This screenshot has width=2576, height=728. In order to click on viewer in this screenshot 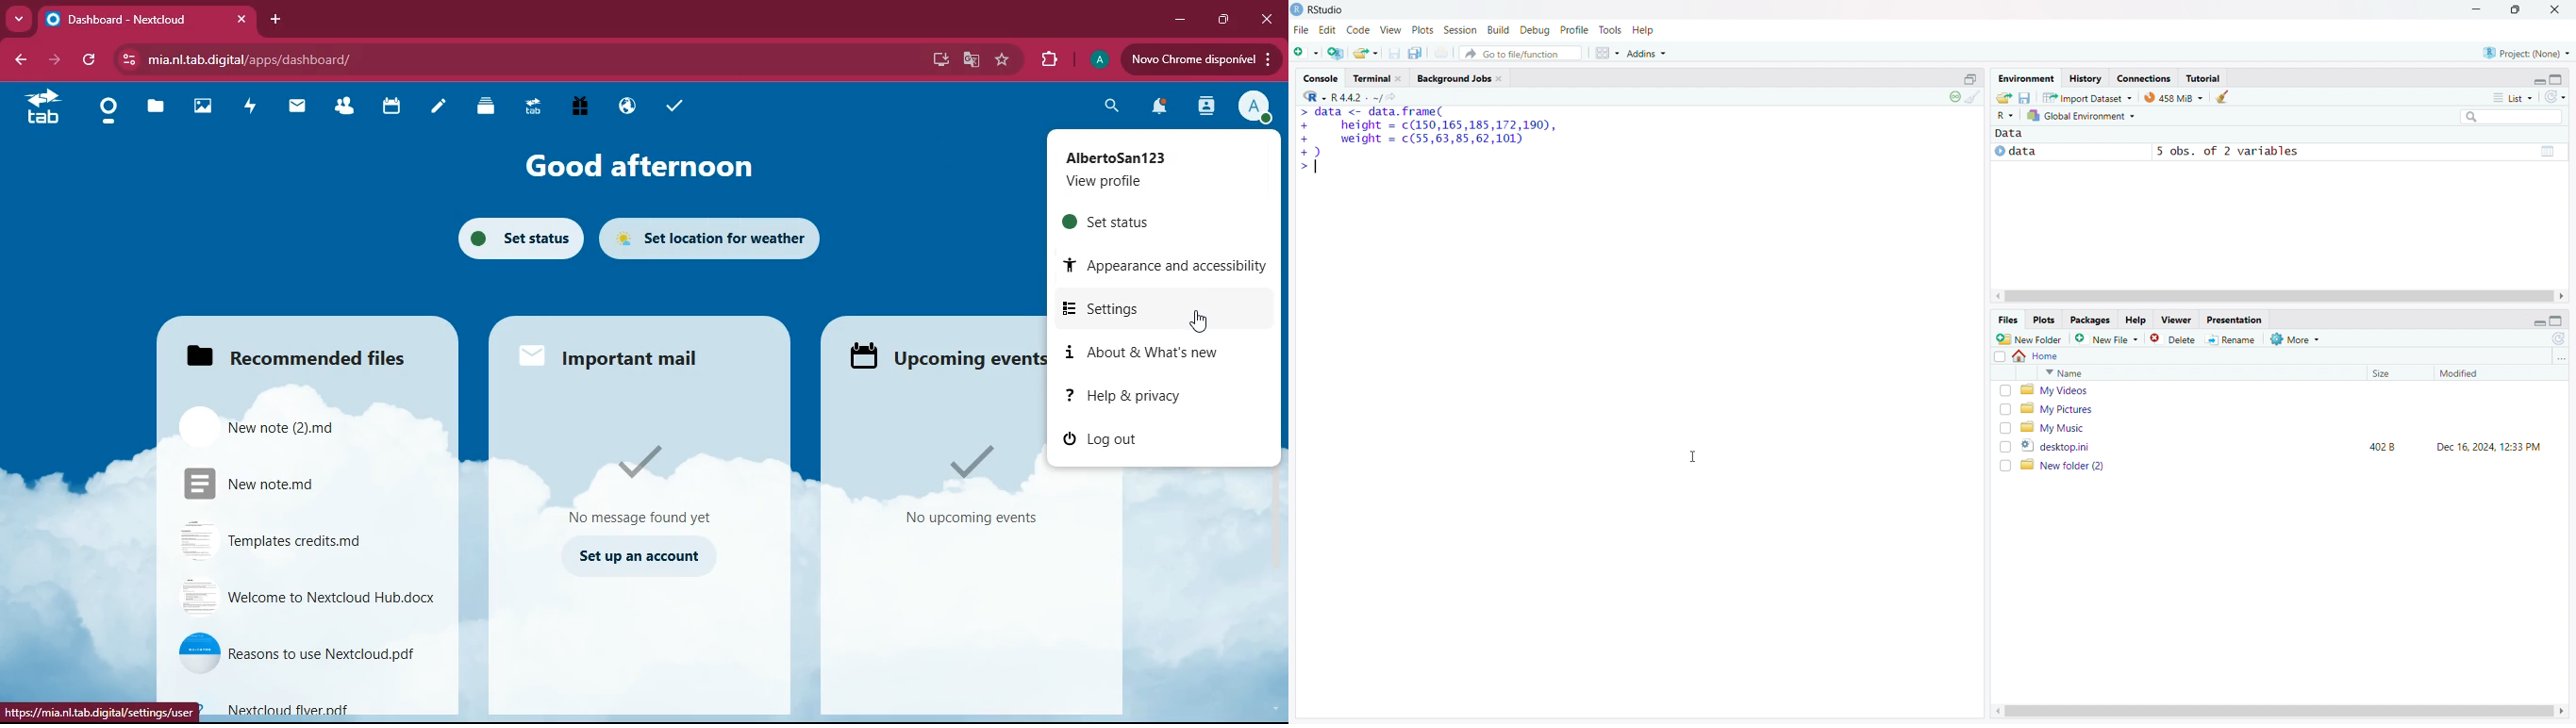, I will do `click(2177, 320)`.